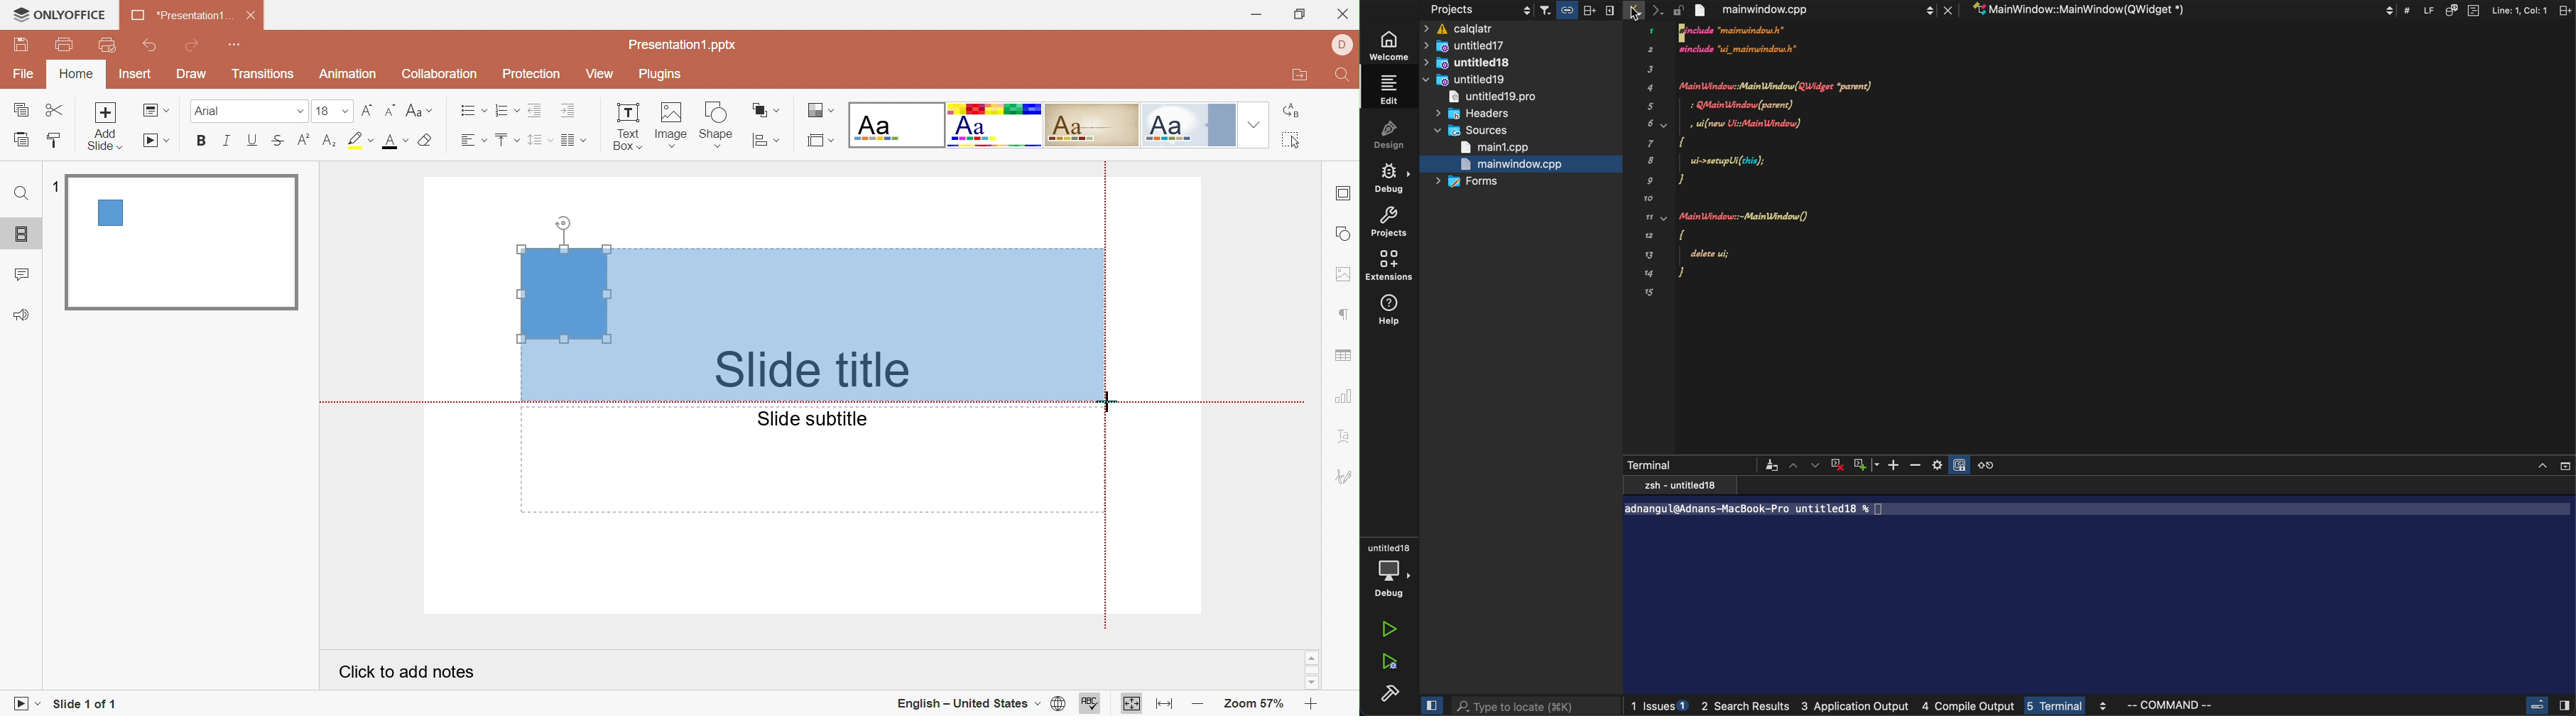 The height and width of the screenshot is (728, 2576). What do you see at coordinates (1345, 435) in the screenshot?
I see `Text art settings` at bounding box center [1345, 435].